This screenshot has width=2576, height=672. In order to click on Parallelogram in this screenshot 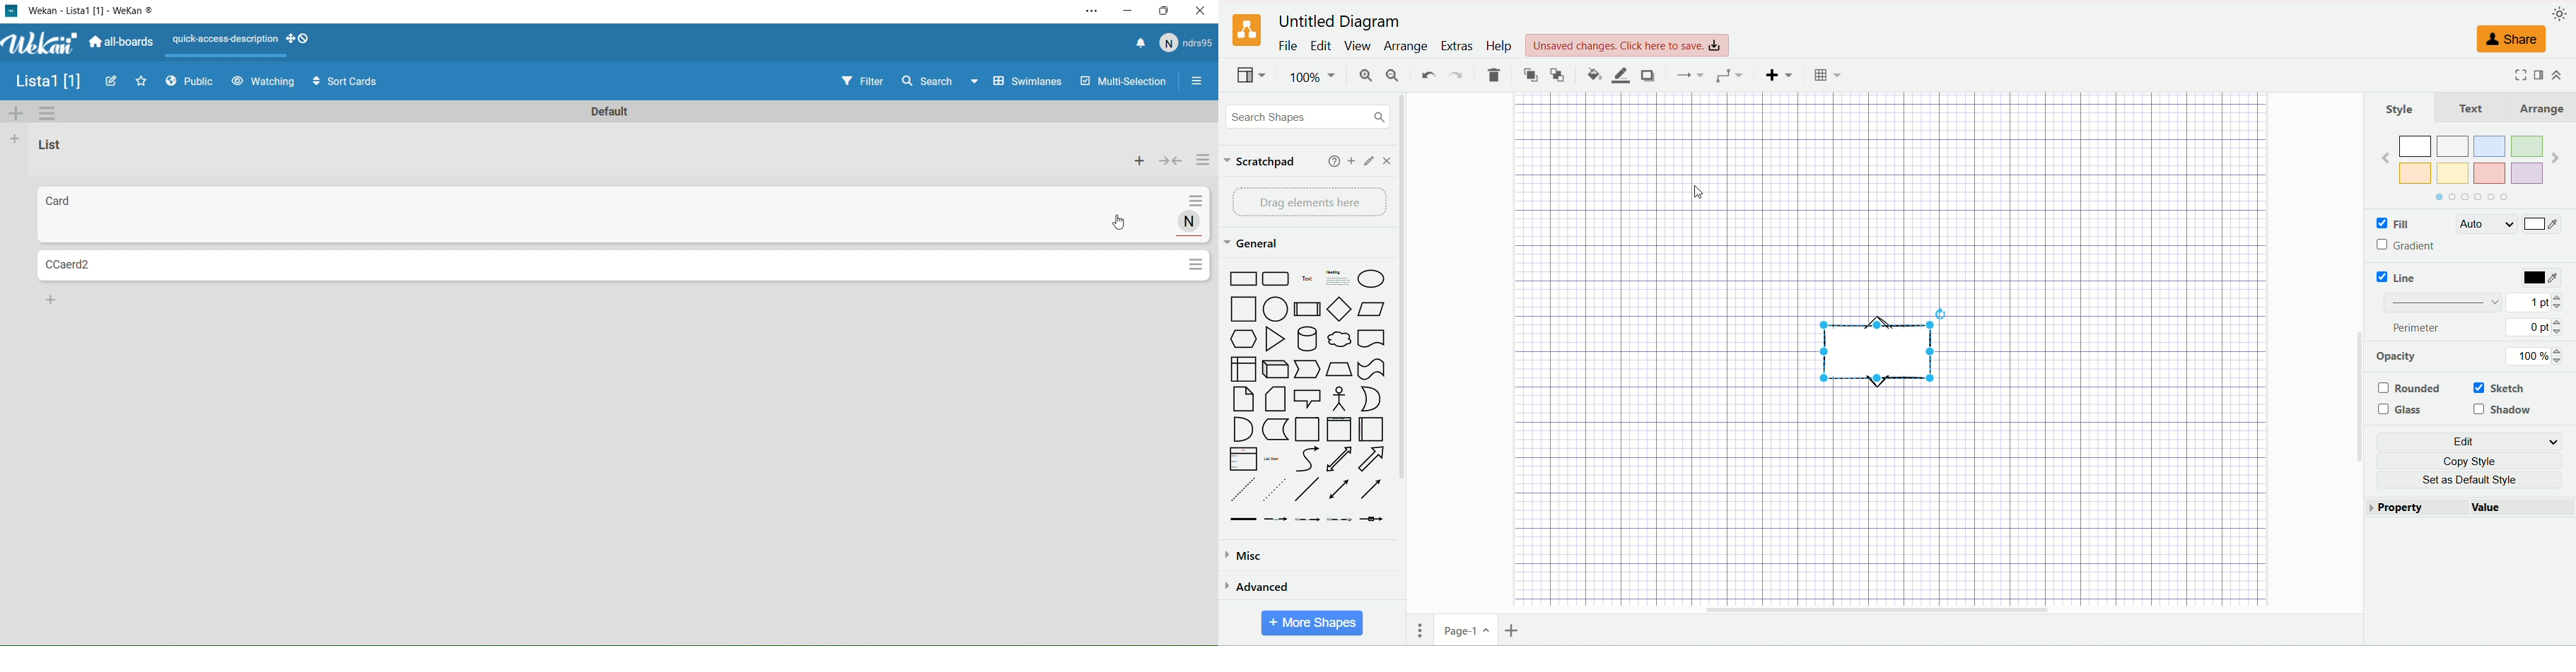, I will do `click(1370, 308)`.